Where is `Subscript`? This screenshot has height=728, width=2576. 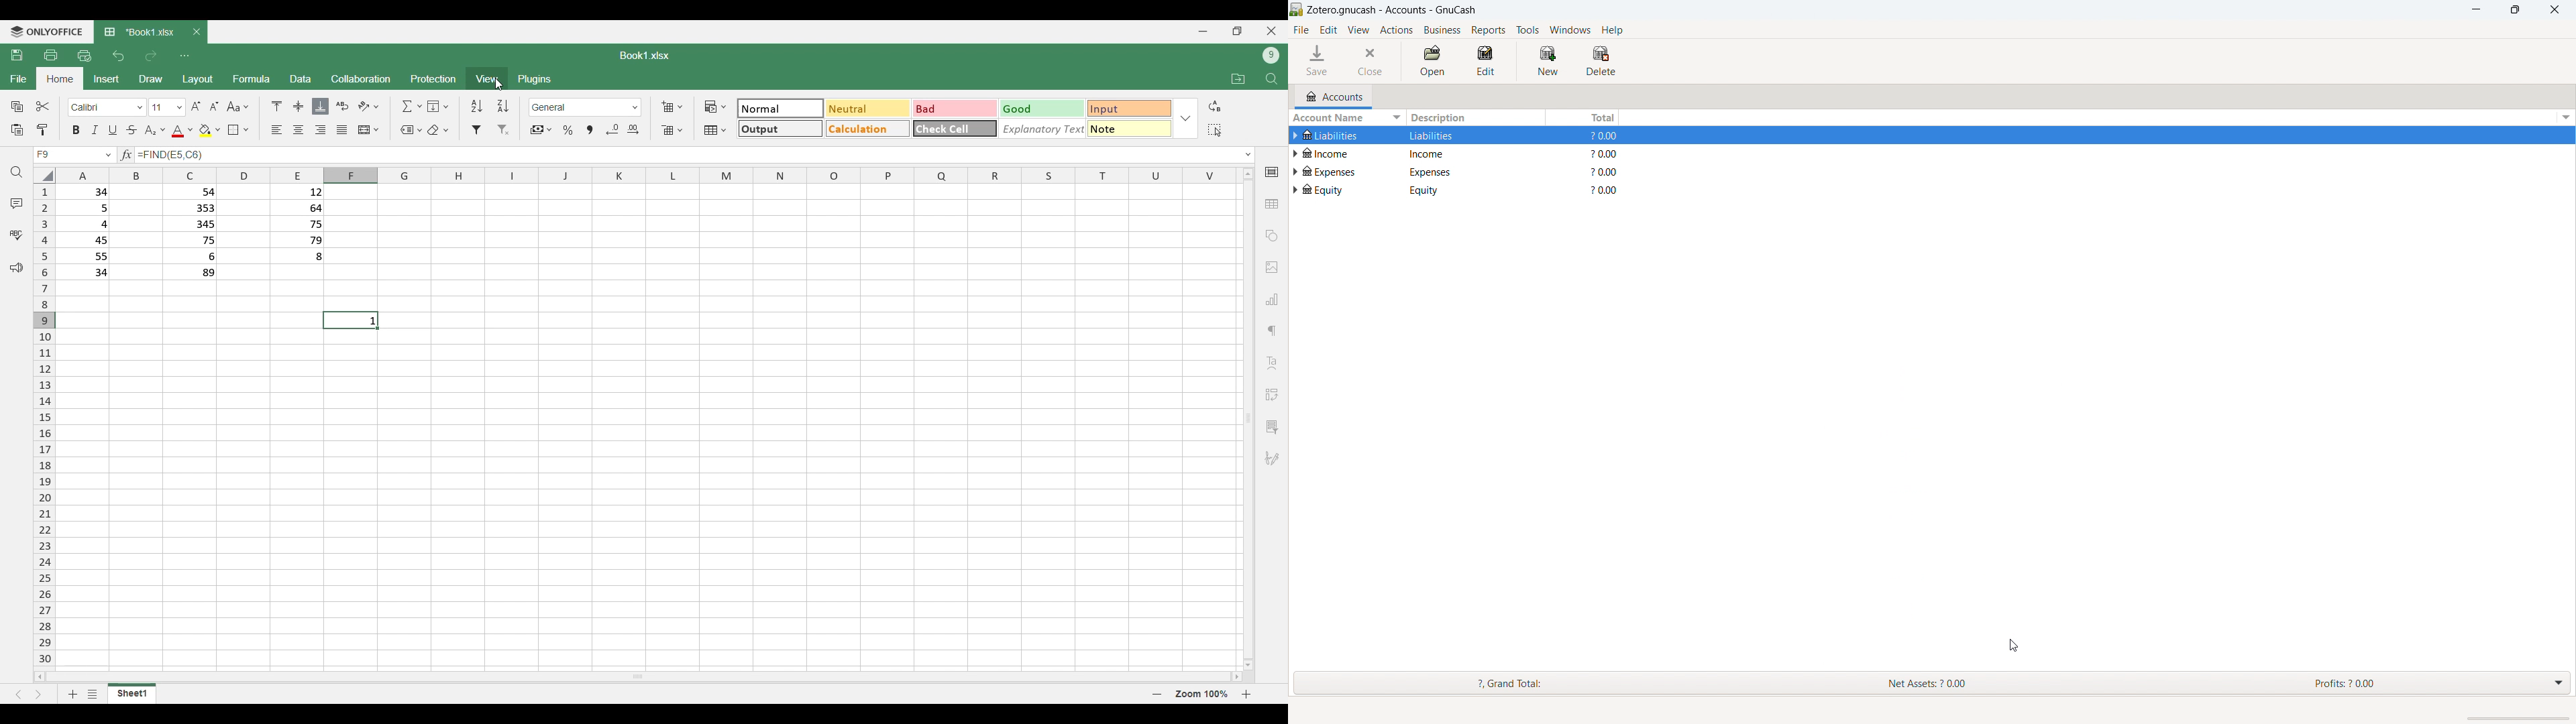 Subscript is located at coordinates (156, 131).